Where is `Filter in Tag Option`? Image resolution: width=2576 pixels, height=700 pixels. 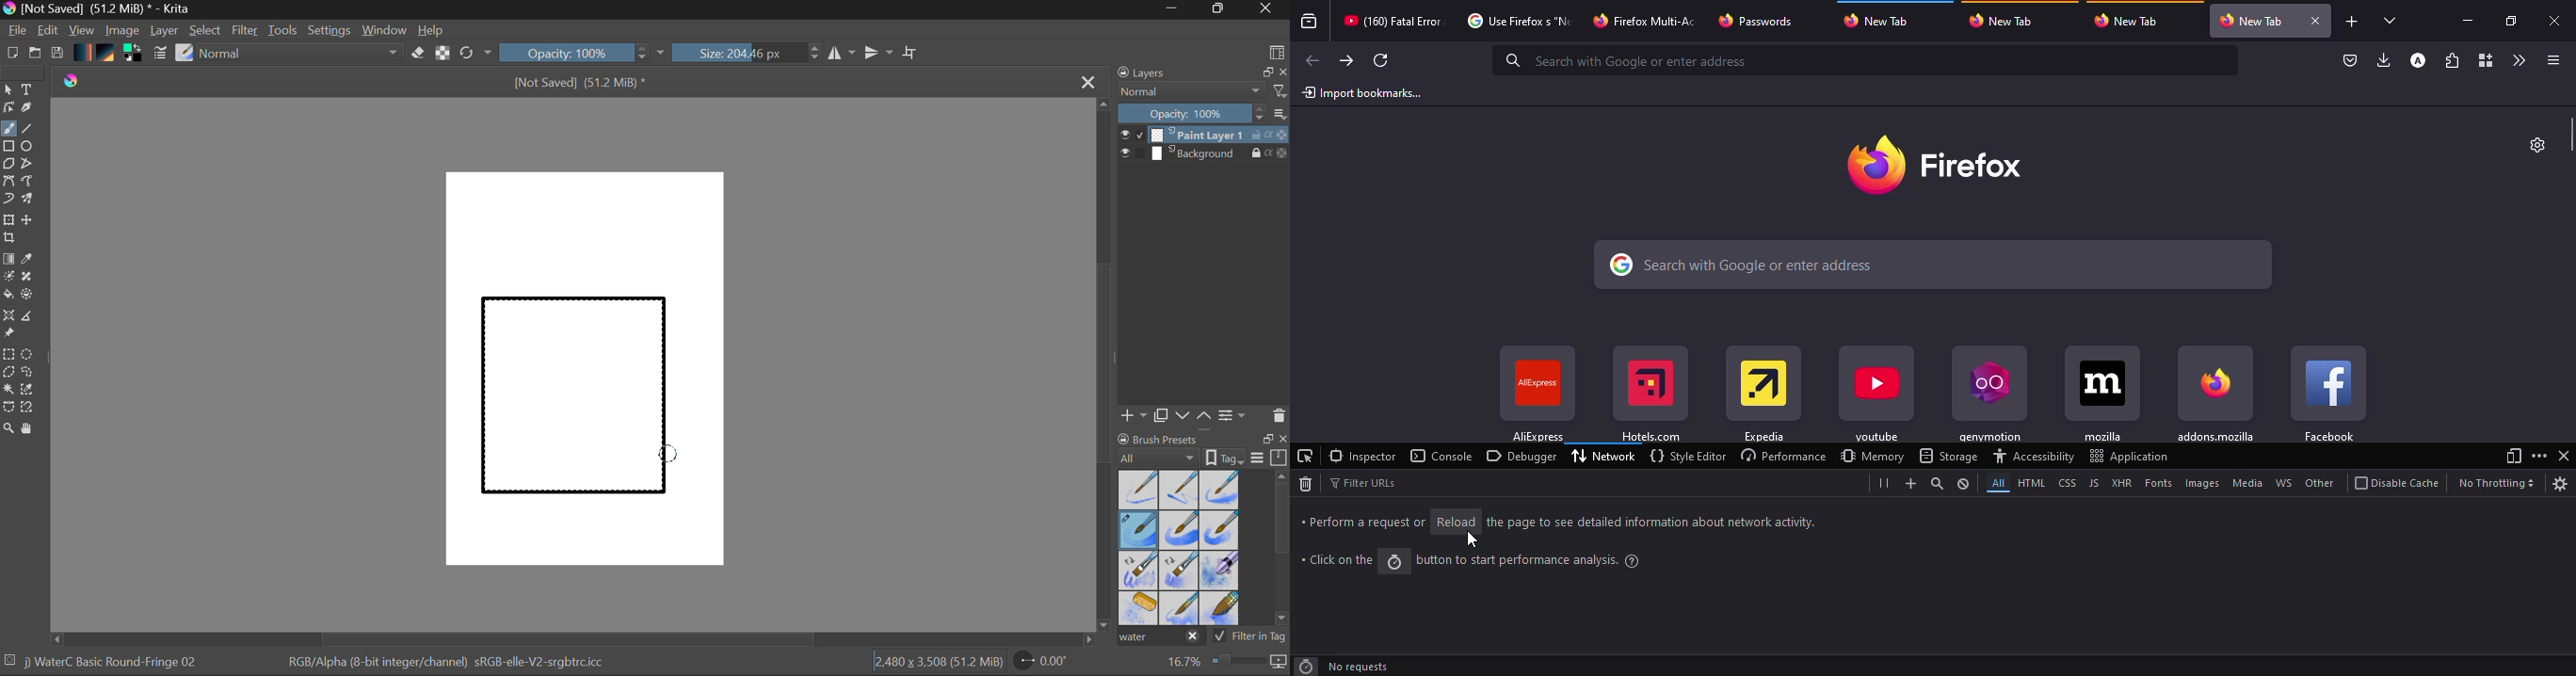 Filter in Tag Option is located at coordinates (1251, 638).